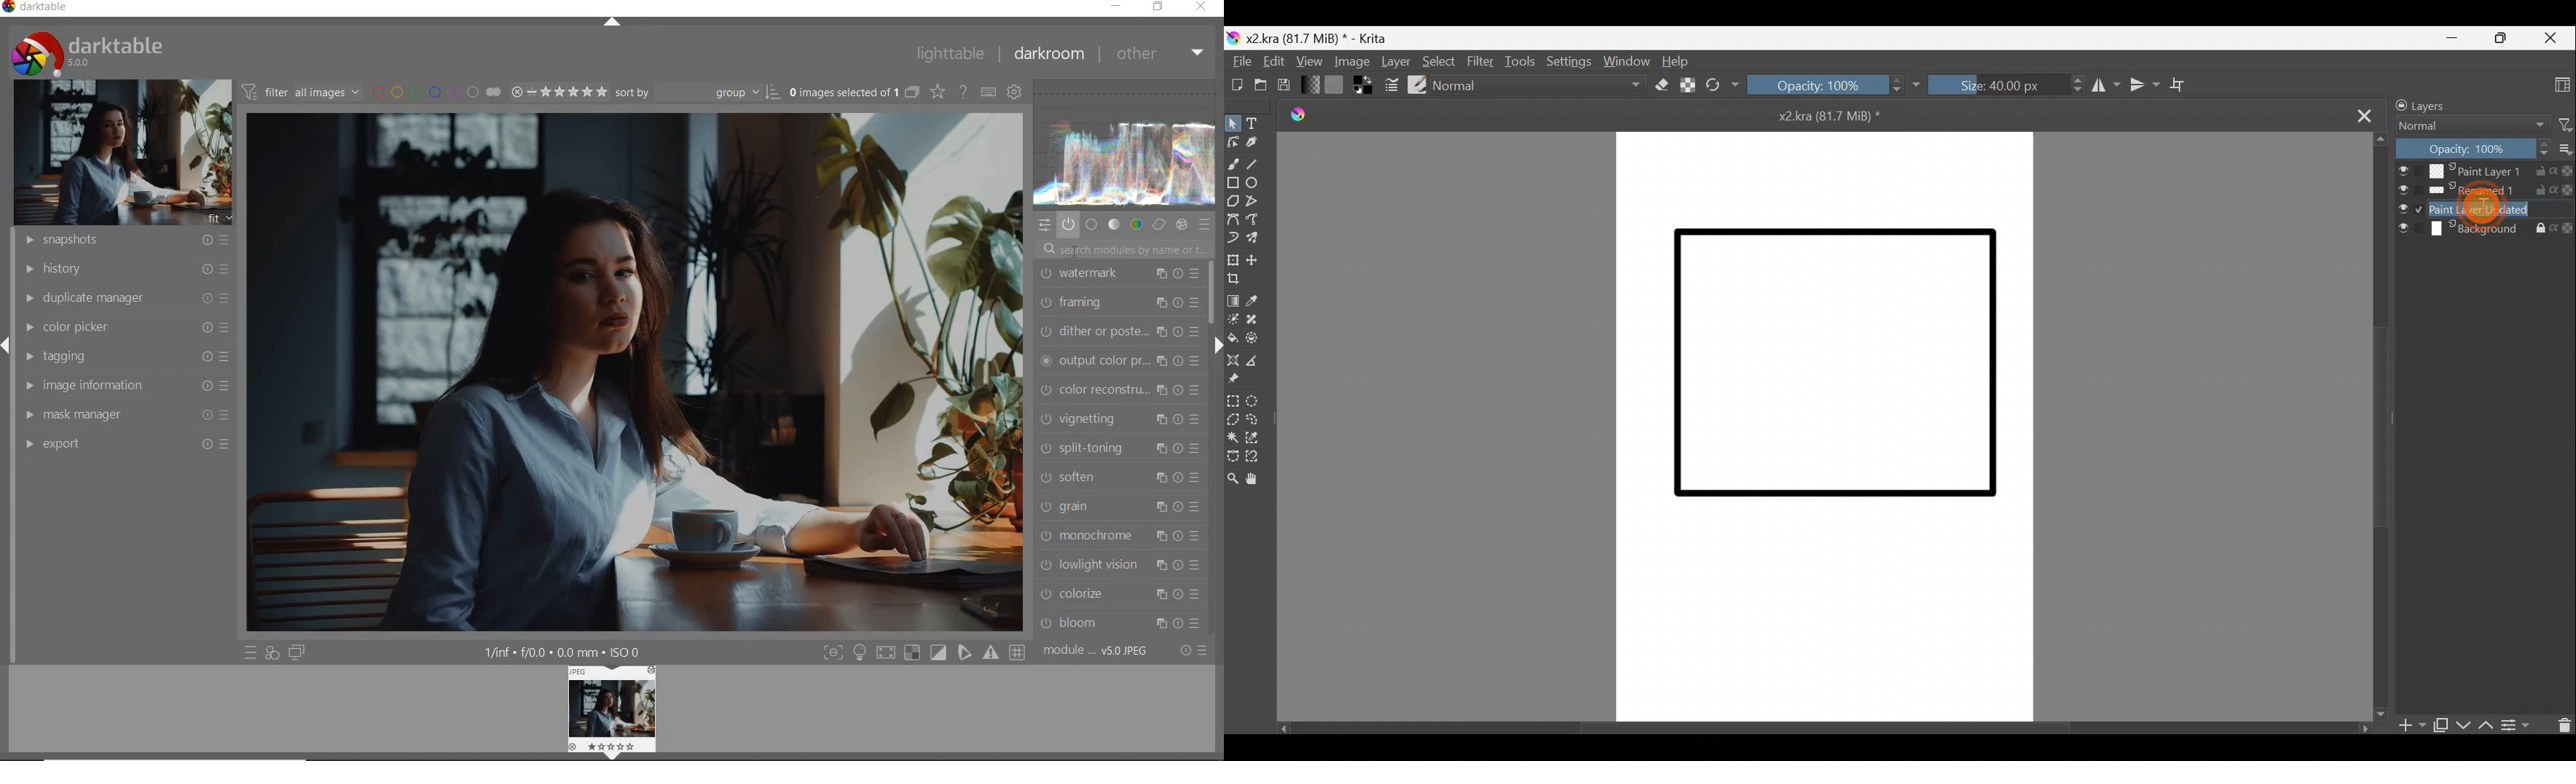 The height and width of the screenshot is (784, 2576). Describe the element at coordinates (125, 356) in the screenshot. I see `tagging` at that location.